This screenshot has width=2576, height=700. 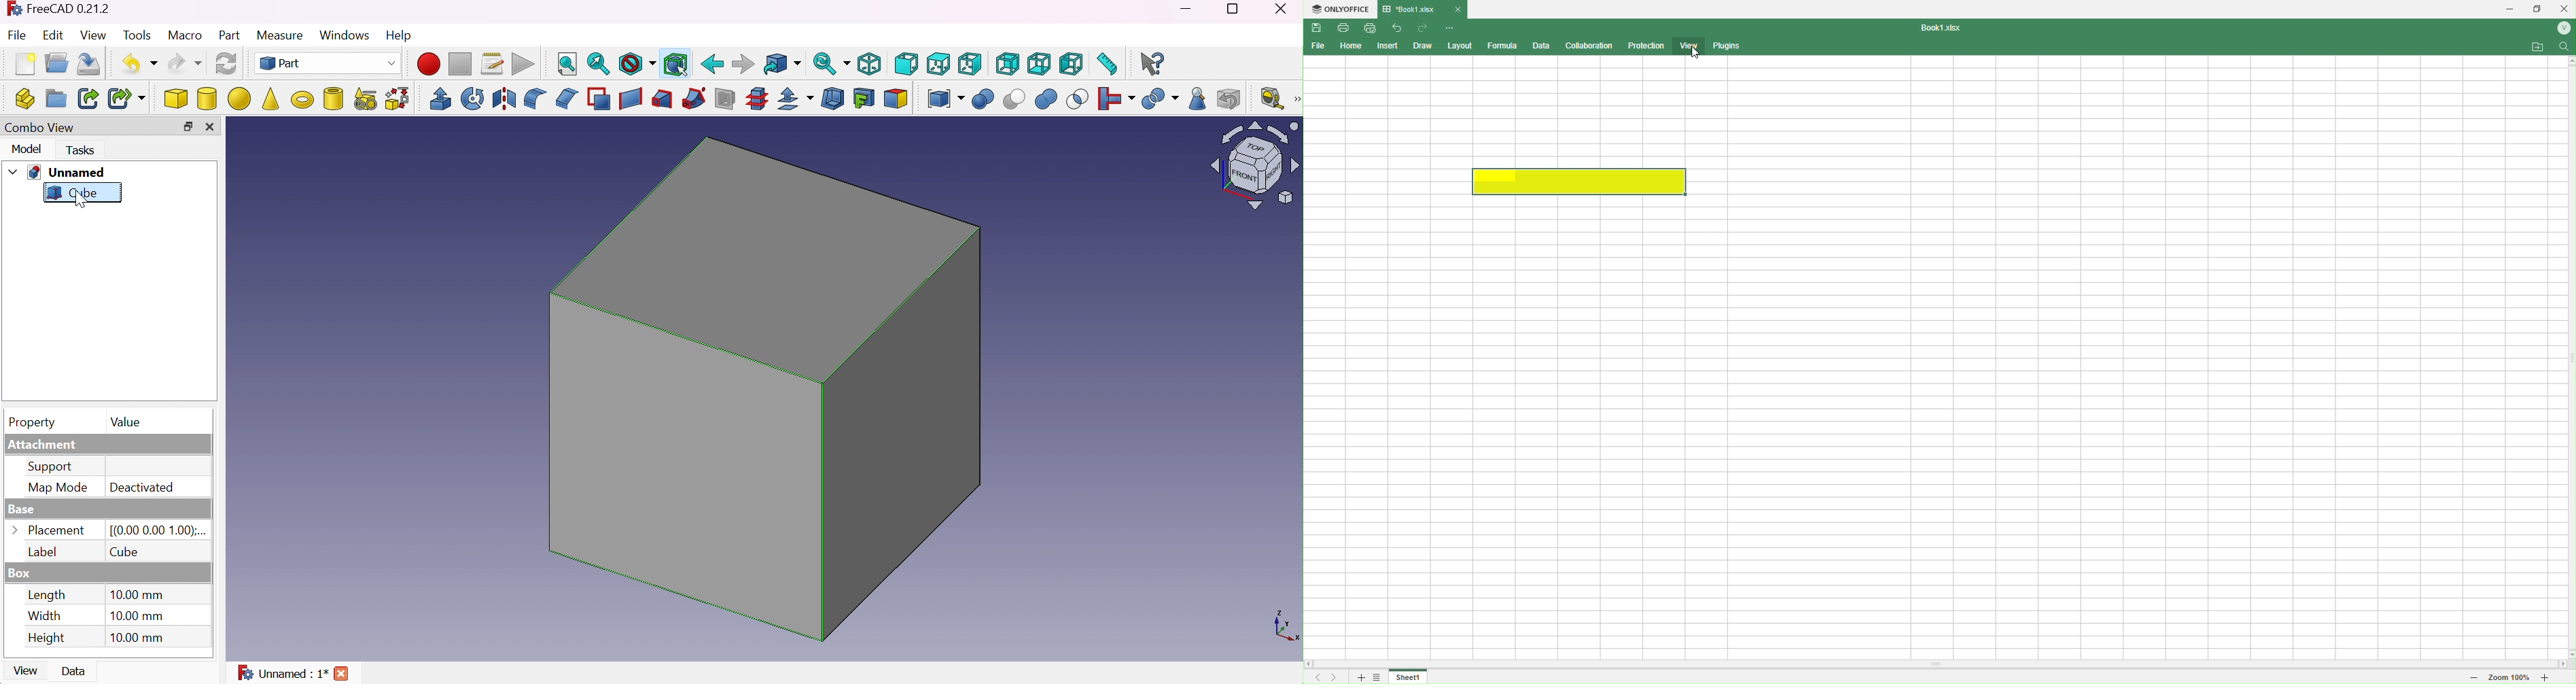 I want to click on Support, so click(x=56, y=469).